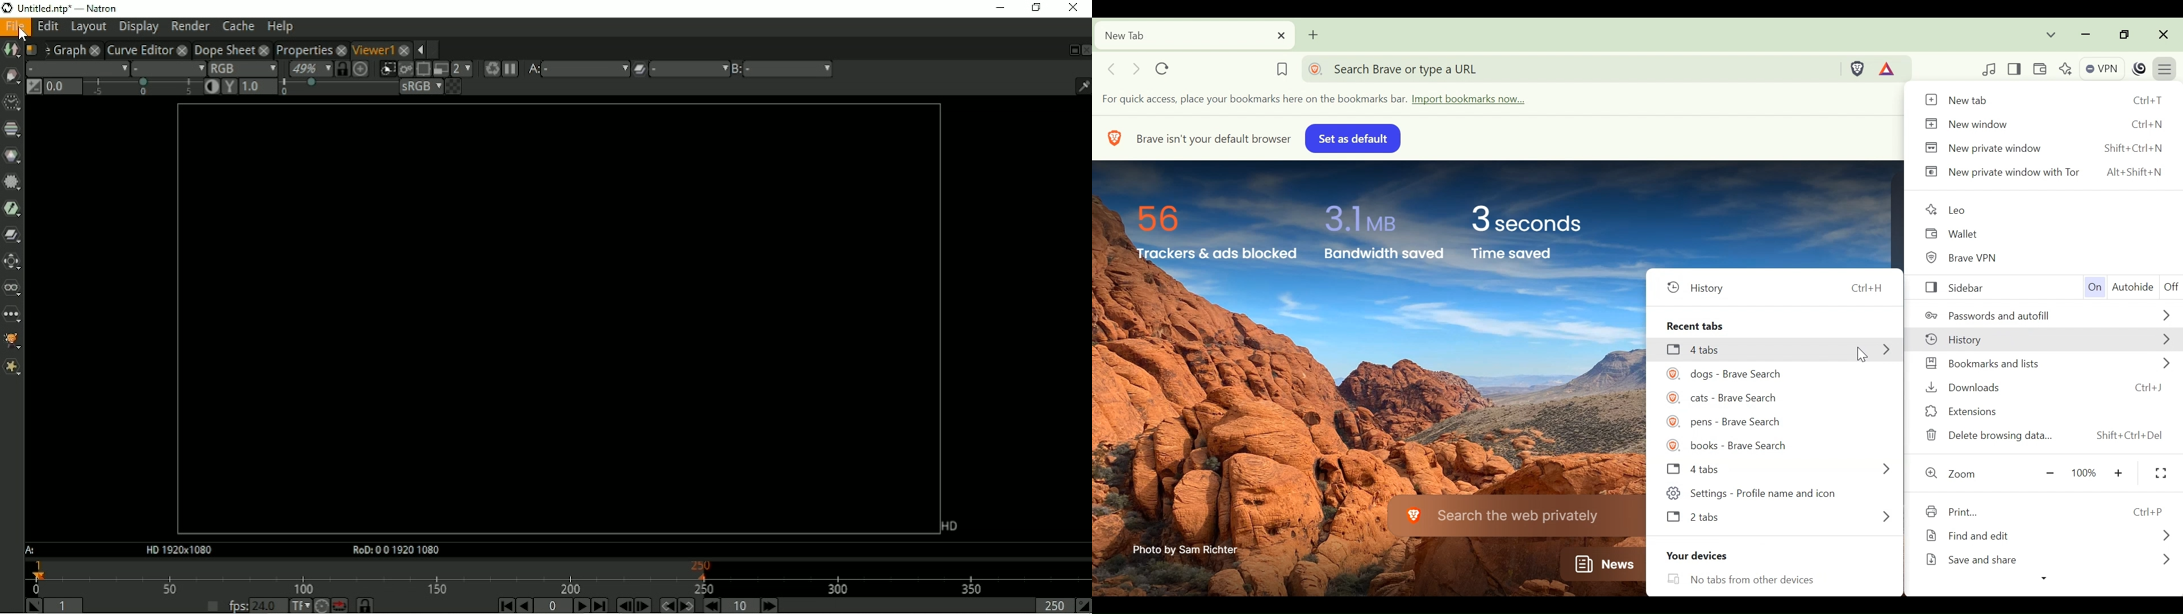  What do you see at coordinates (1035, 8) in the screenshot?
I see `Restore down` at bounding box center [1035, 8].